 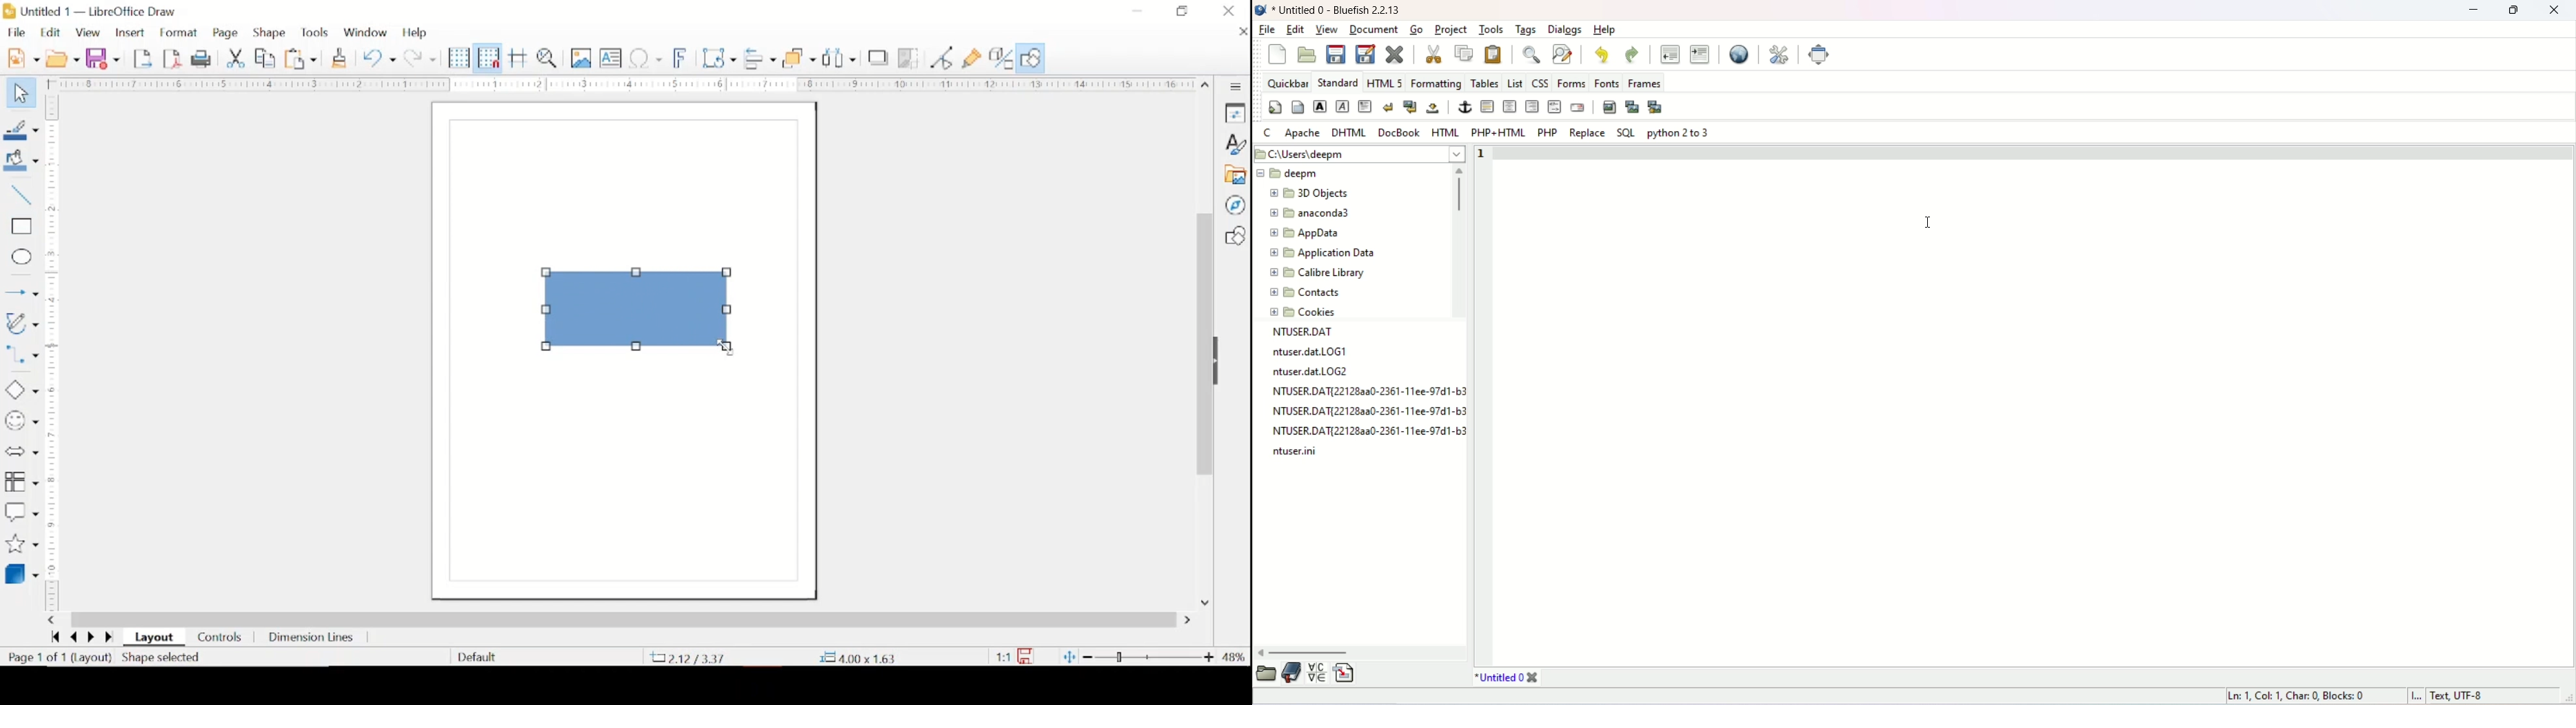 I want to click on untitled 1 - libreoffice draw, so click(x=92, y=12).